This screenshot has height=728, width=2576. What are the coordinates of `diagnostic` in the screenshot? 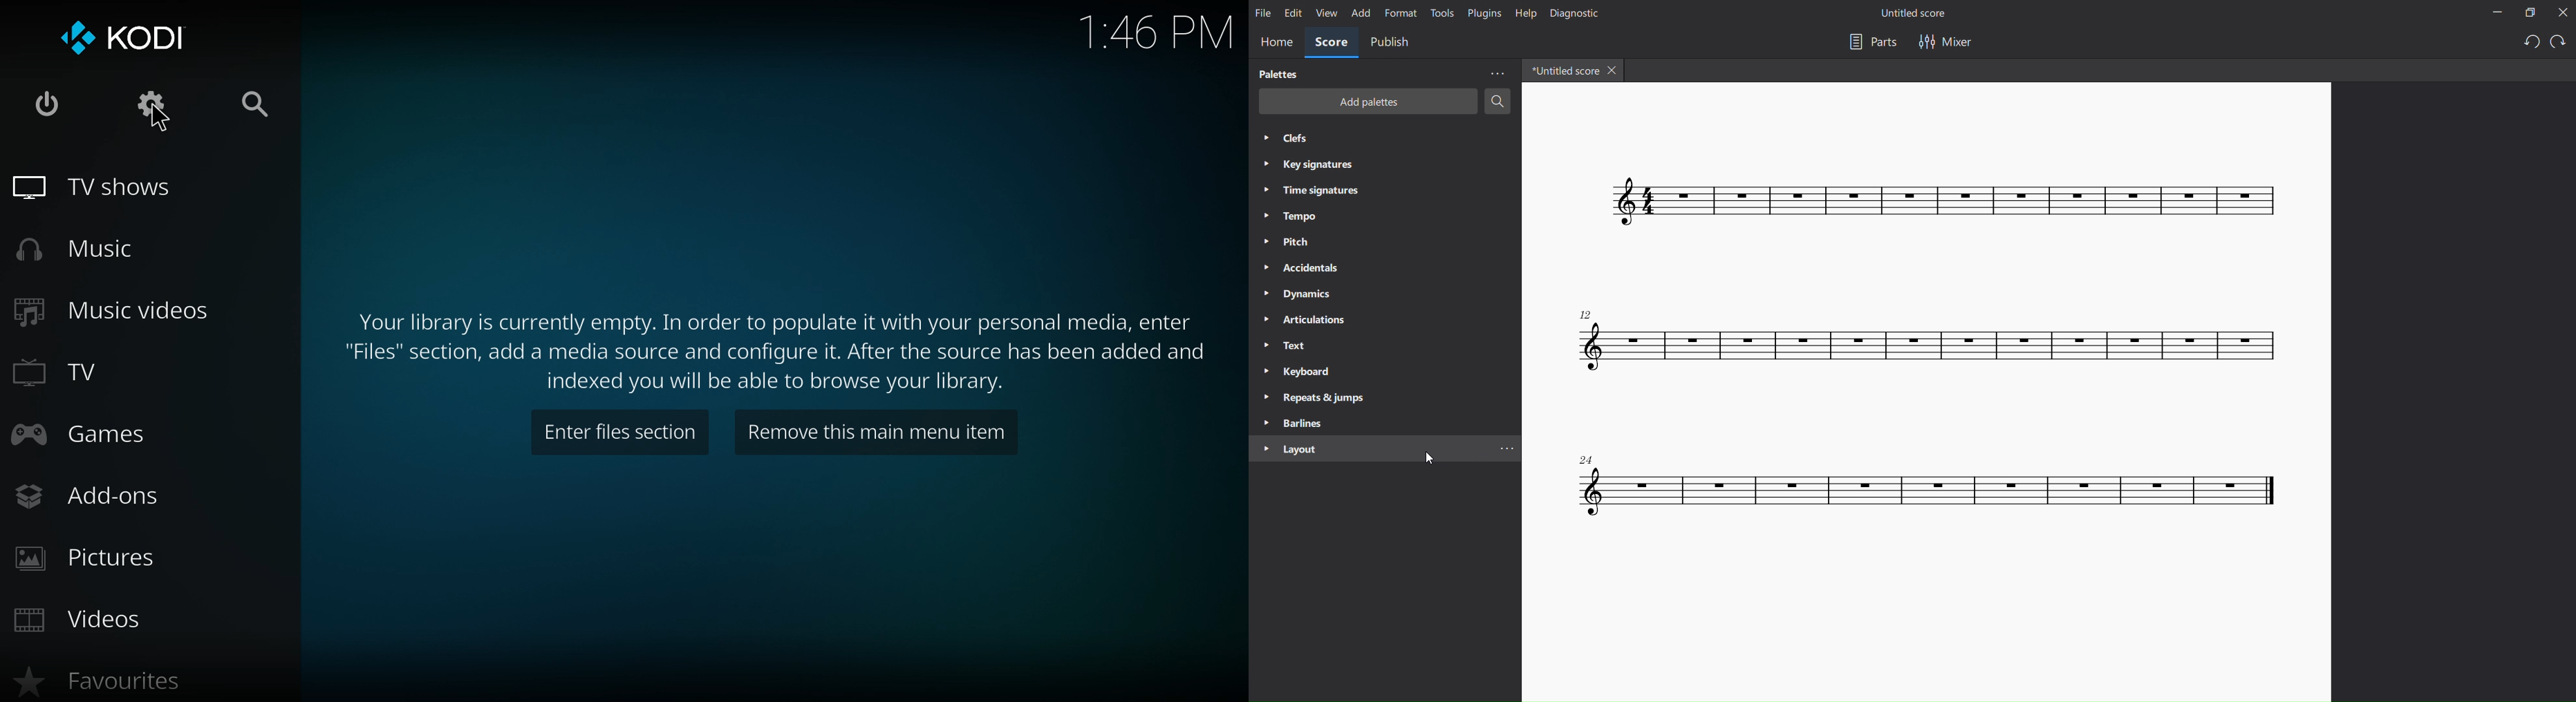 It's located at (1573, 13).